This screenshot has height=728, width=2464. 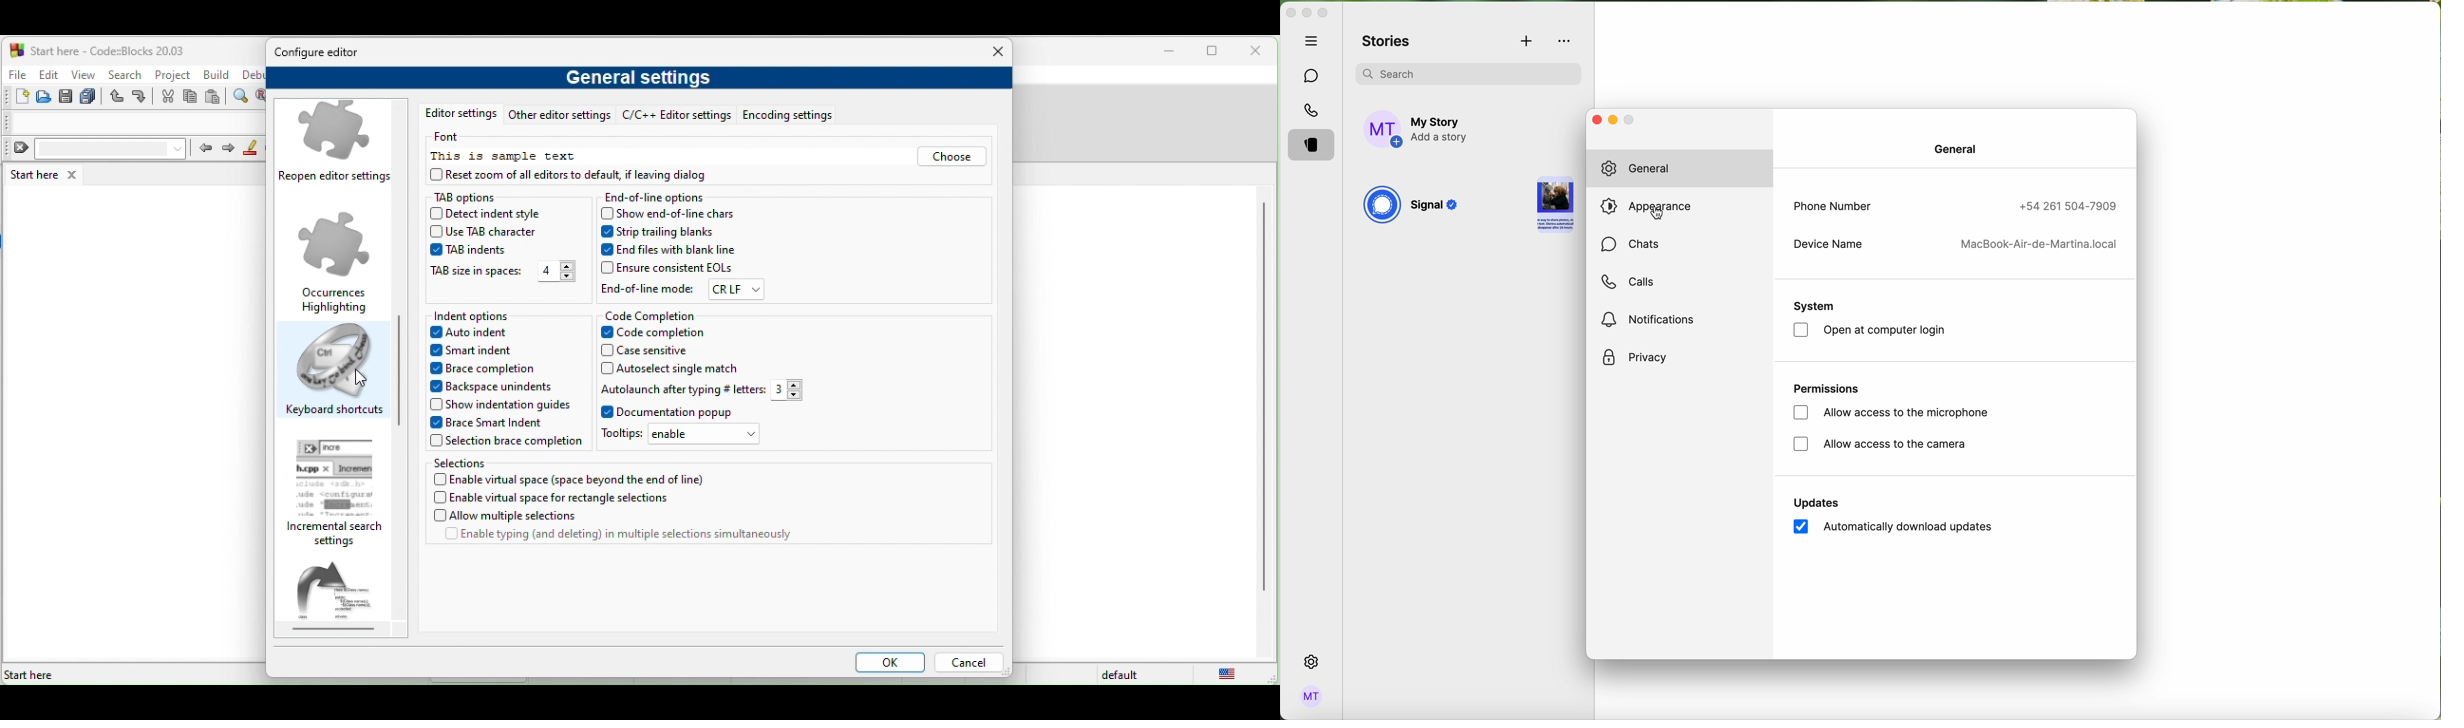 I want to click on enable typing (and deleting) in multiple selections simultaneously, so click(x=618, y=538).